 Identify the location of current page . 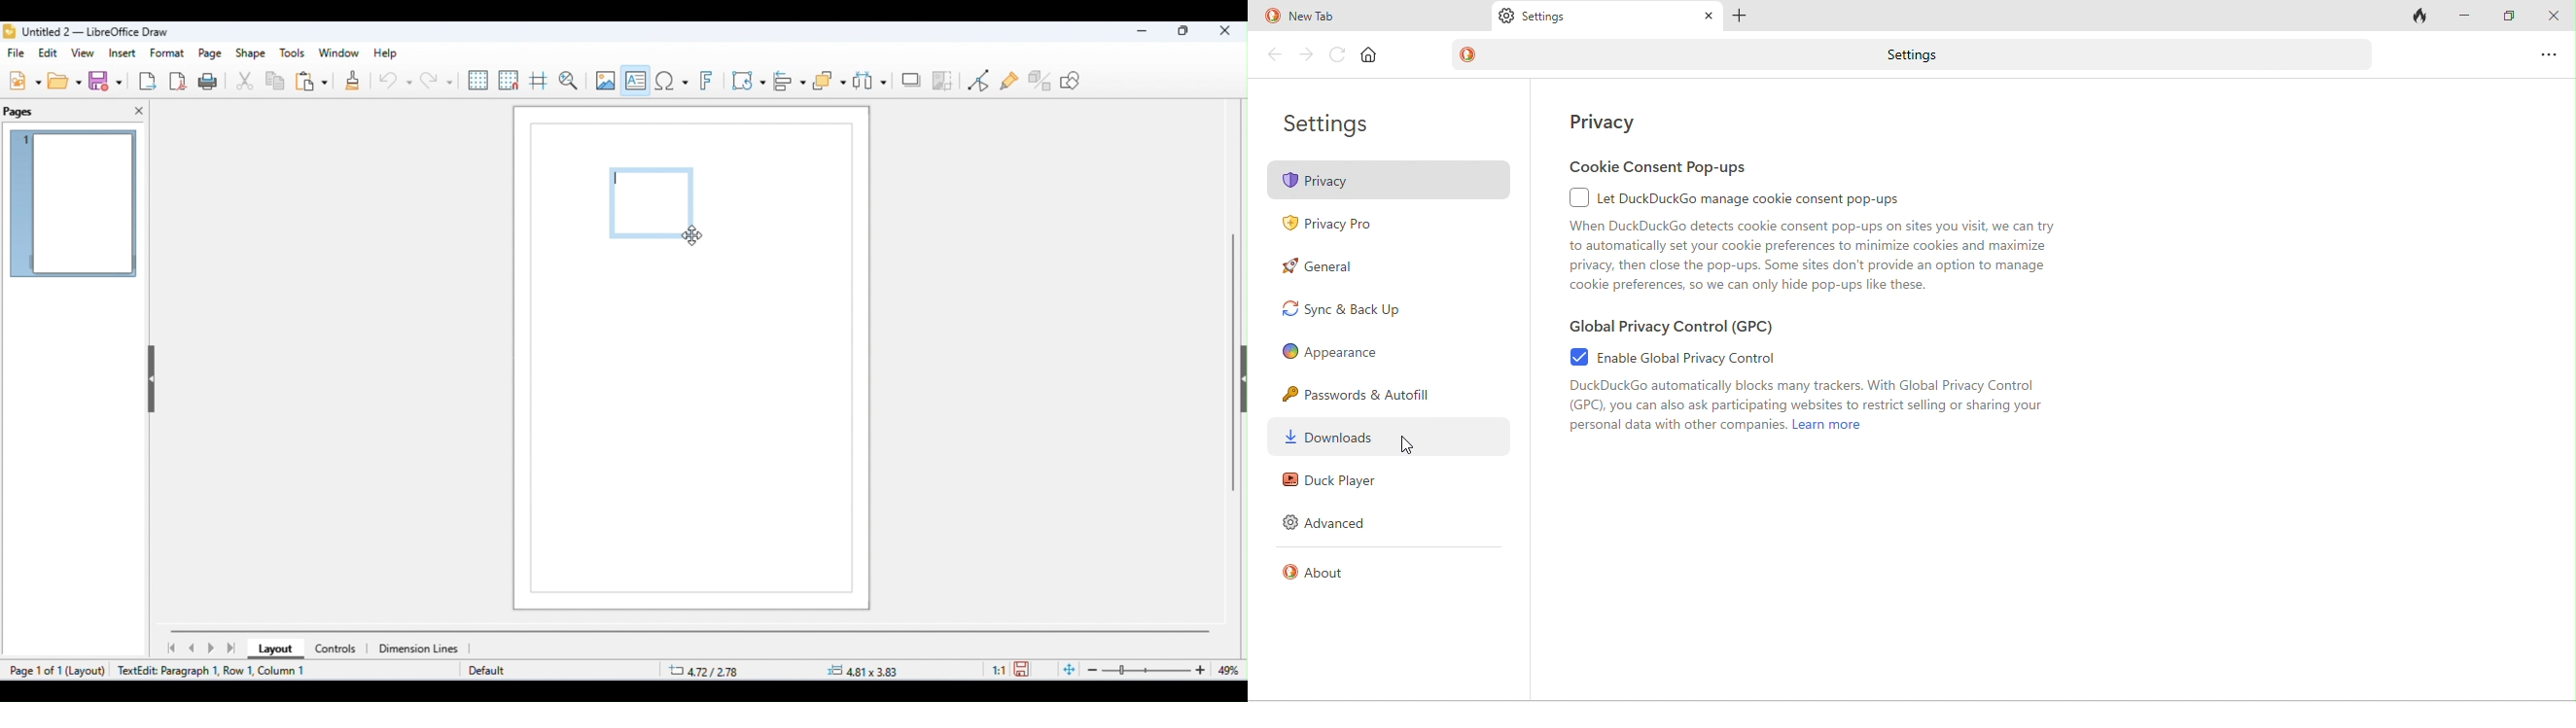
(75, 205).